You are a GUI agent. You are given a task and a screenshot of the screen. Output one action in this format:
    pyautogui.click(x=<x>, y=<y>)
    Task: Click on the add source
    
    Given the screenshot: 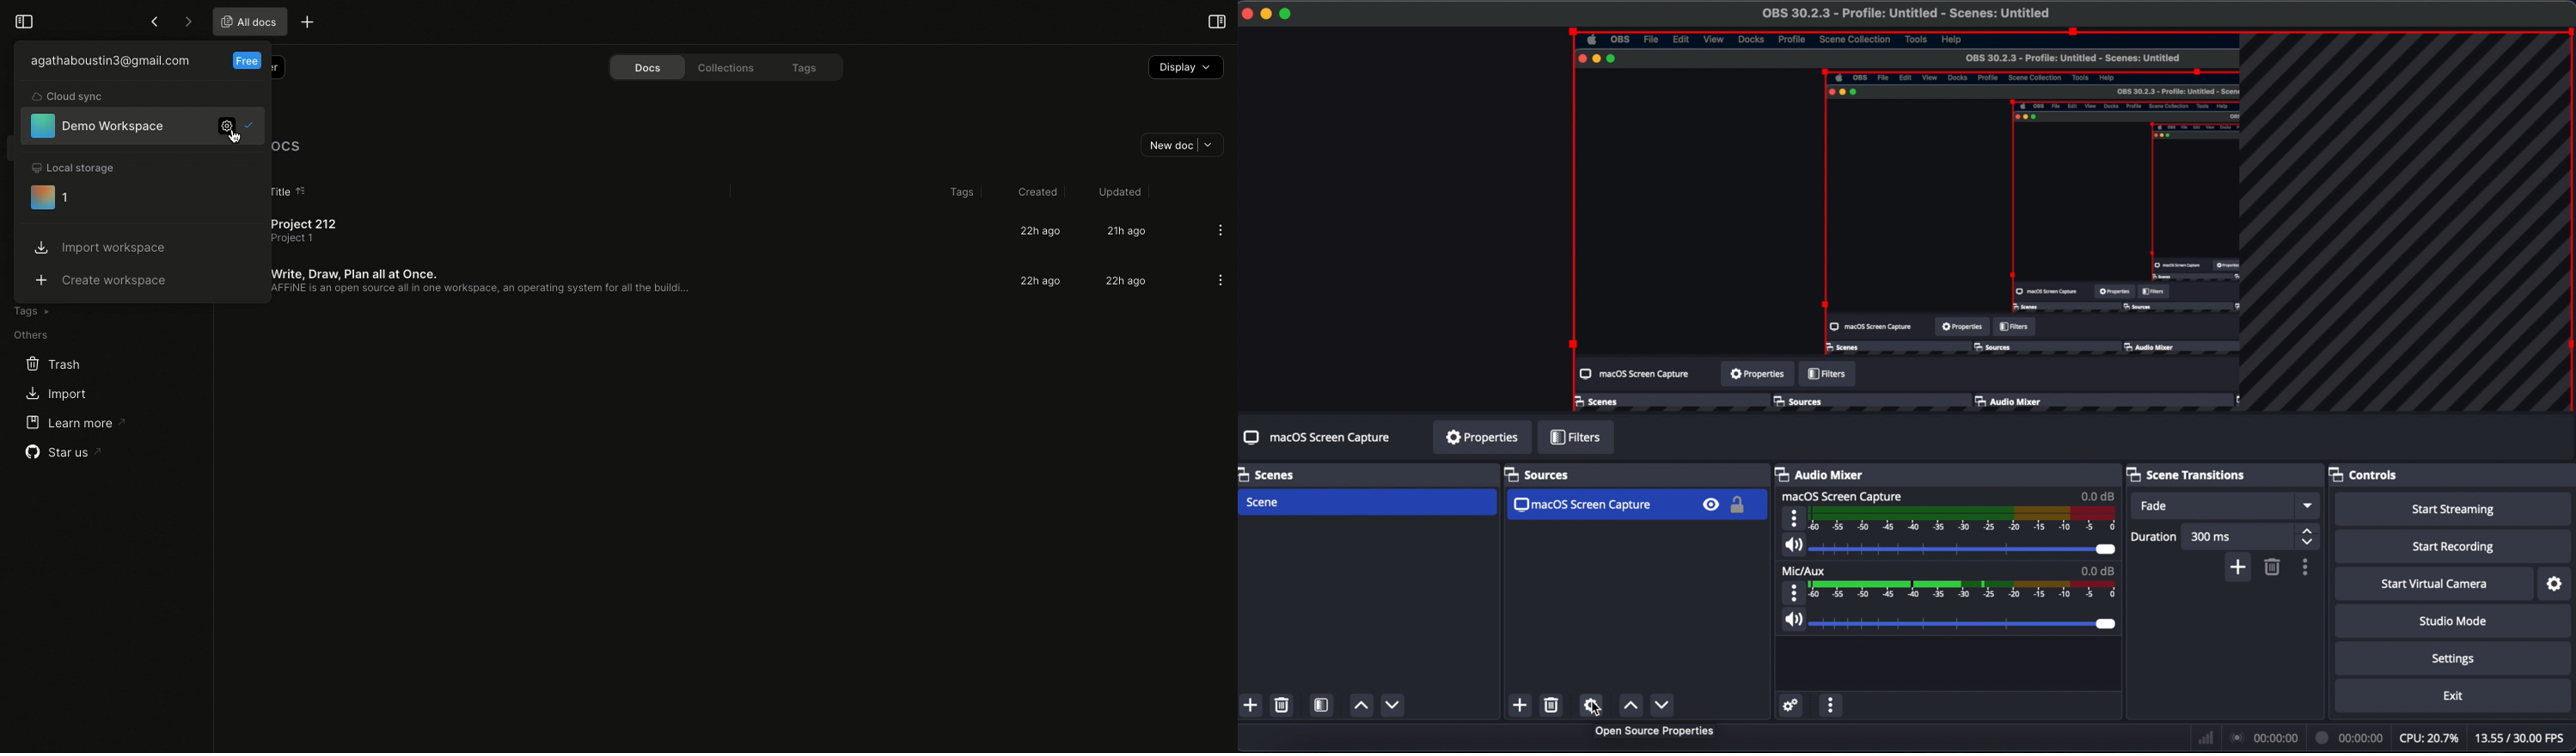 What is the action you would take?
    pyautogui.click(x=1519, y=706)
    